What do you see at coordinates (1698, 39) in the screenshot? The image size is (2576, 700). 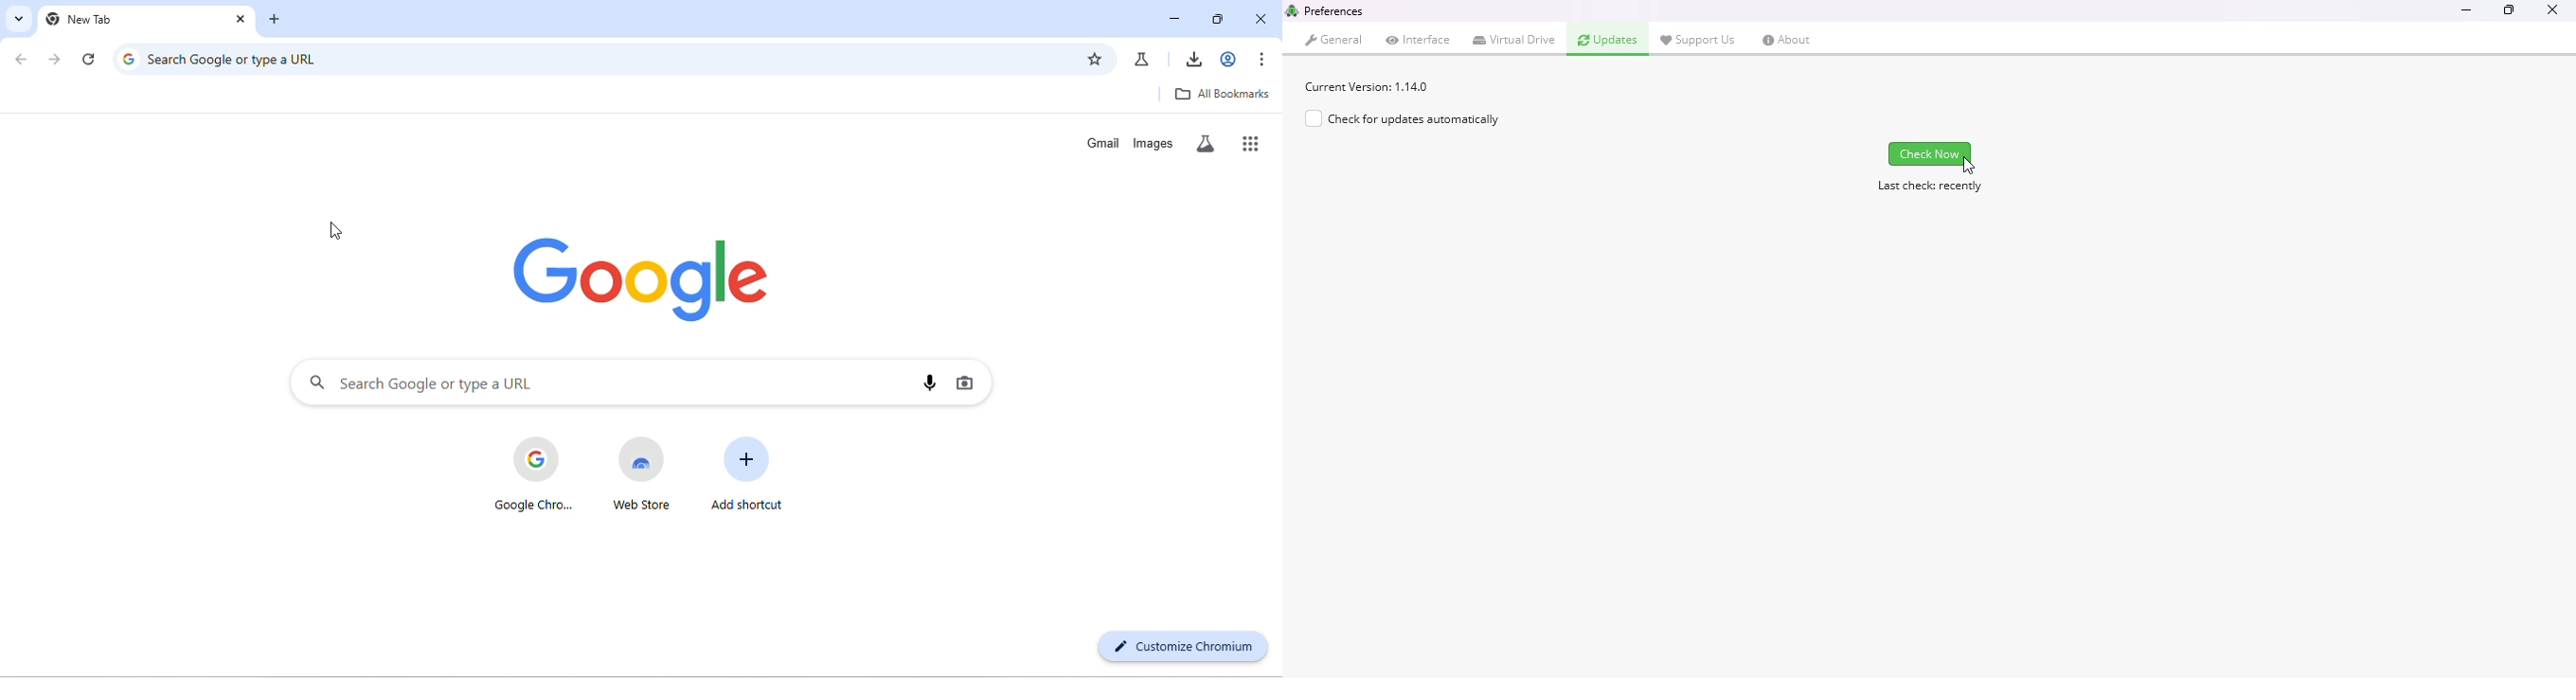 I see `support us` at bounding box center [1698, 39].